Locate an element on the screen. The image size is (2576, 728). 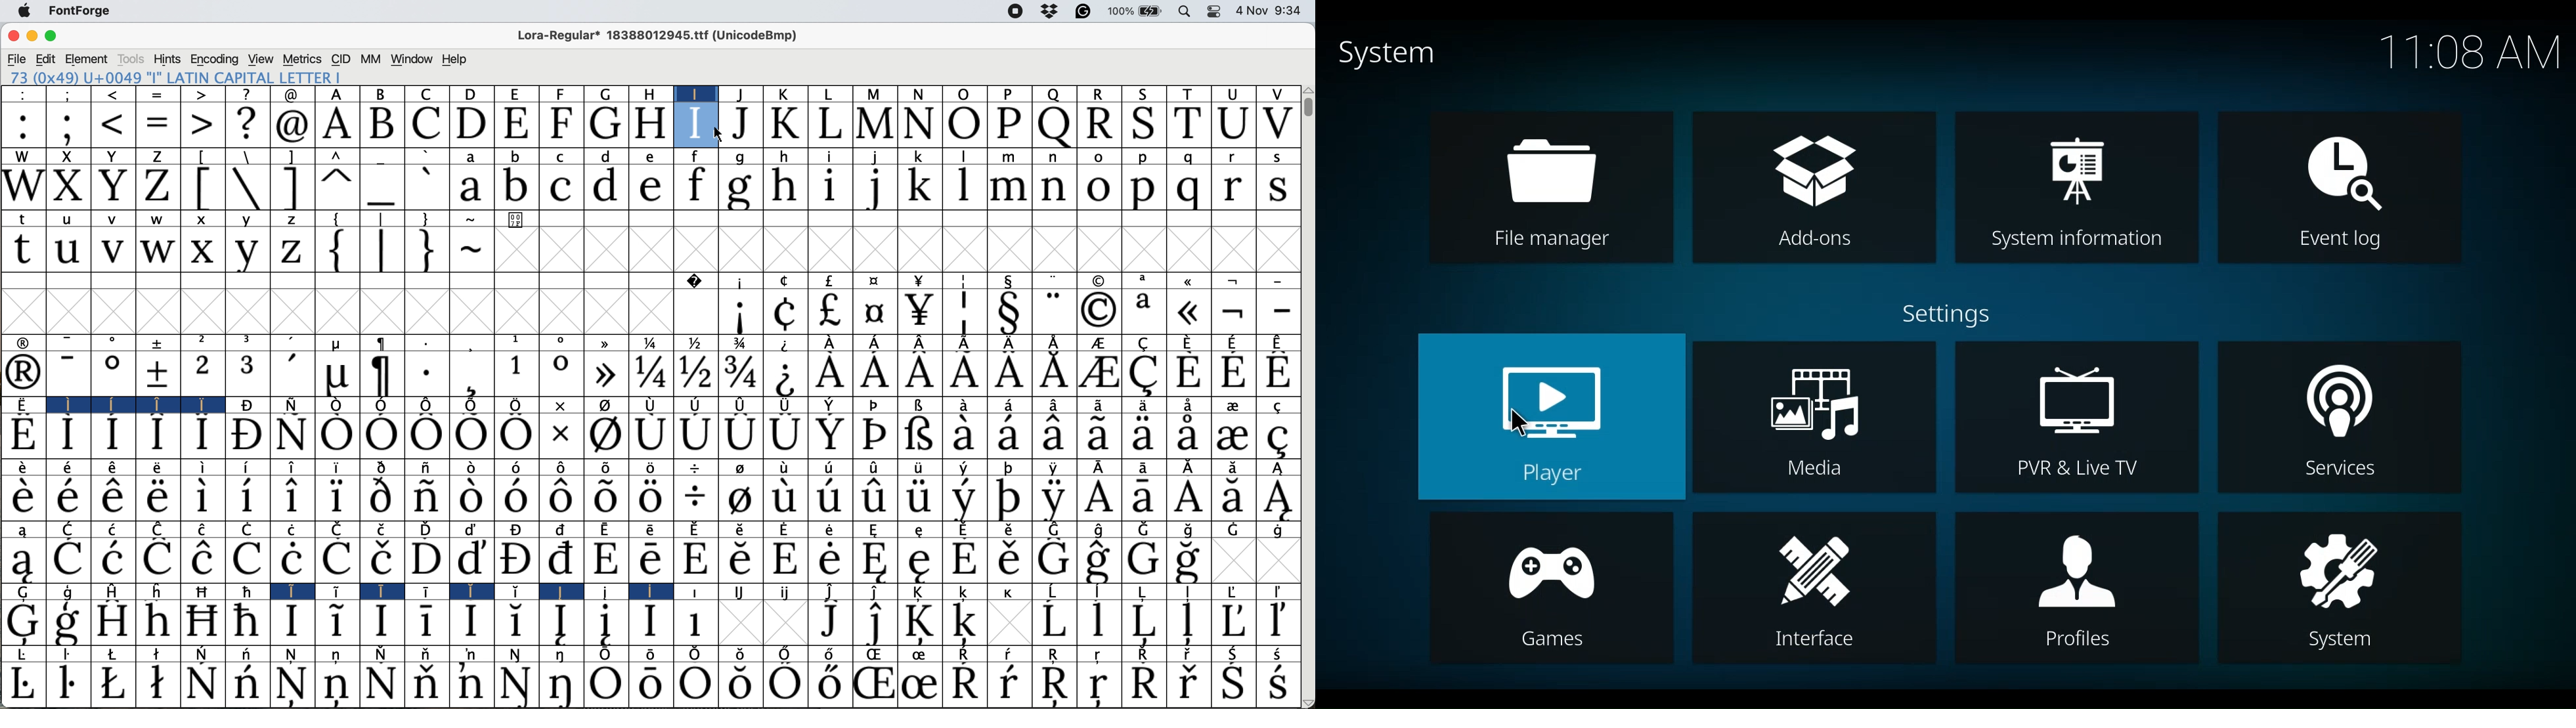
cursor is located at coordinates (713, 133).